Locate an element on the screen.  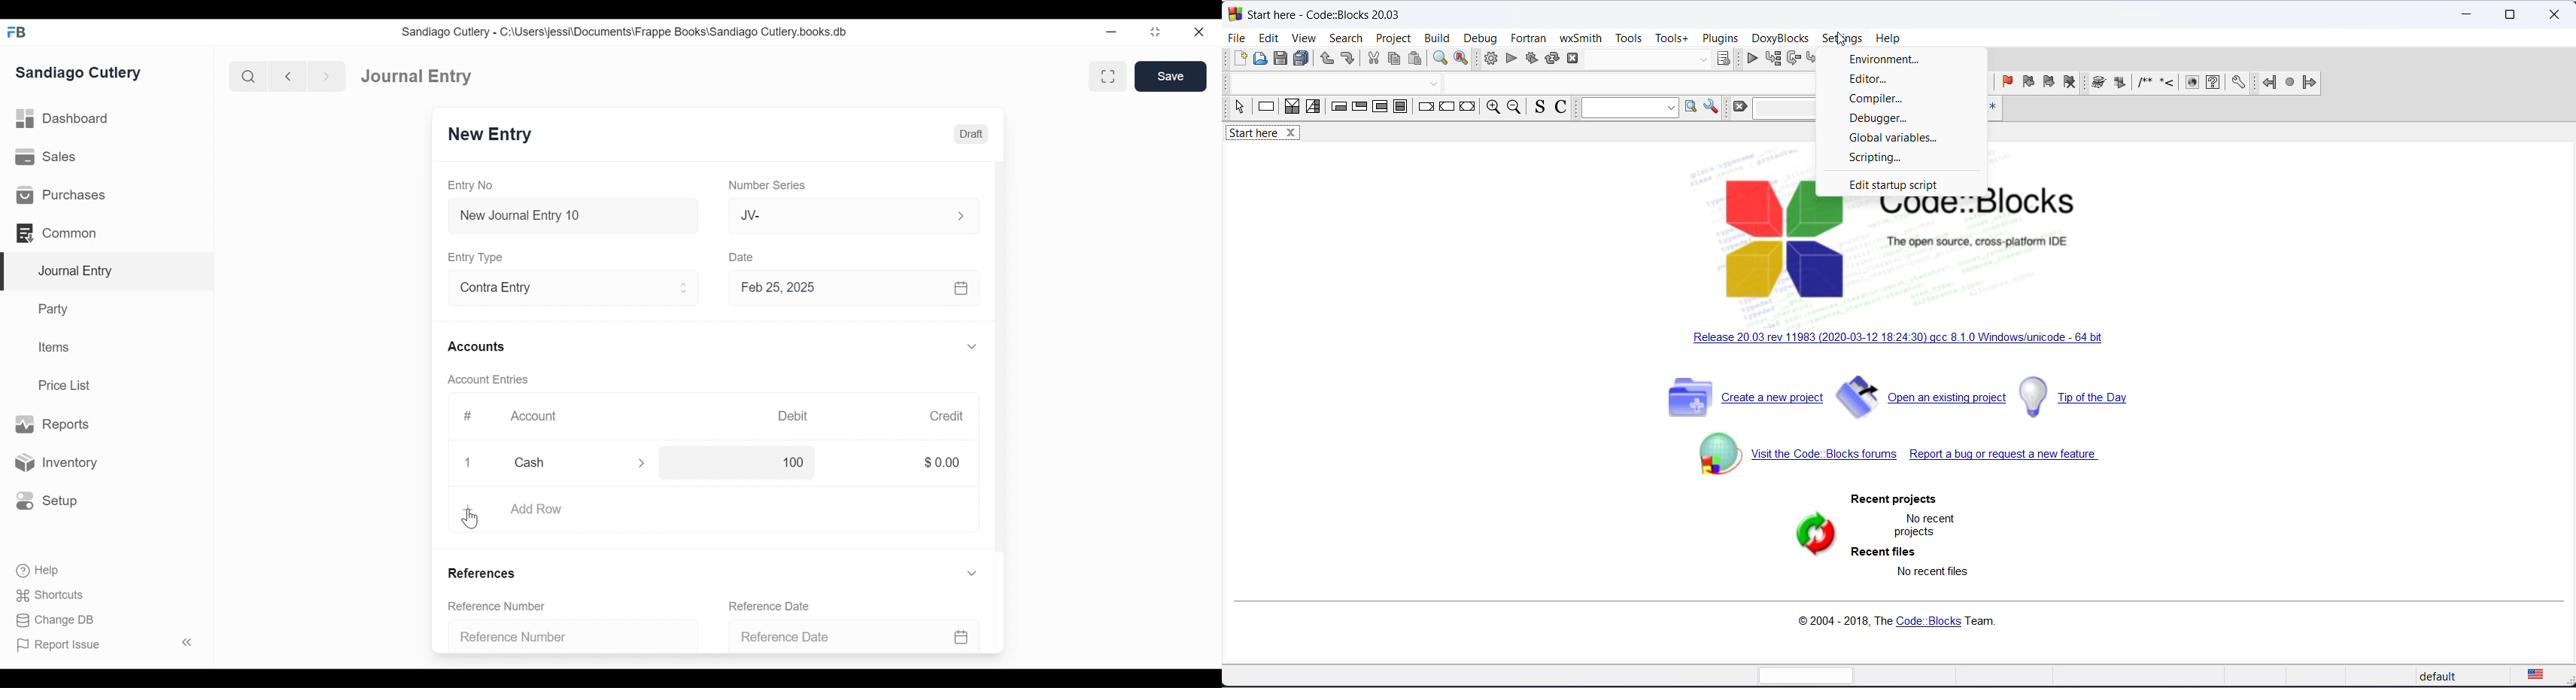
recent files is located at coordinates (1885, 553).